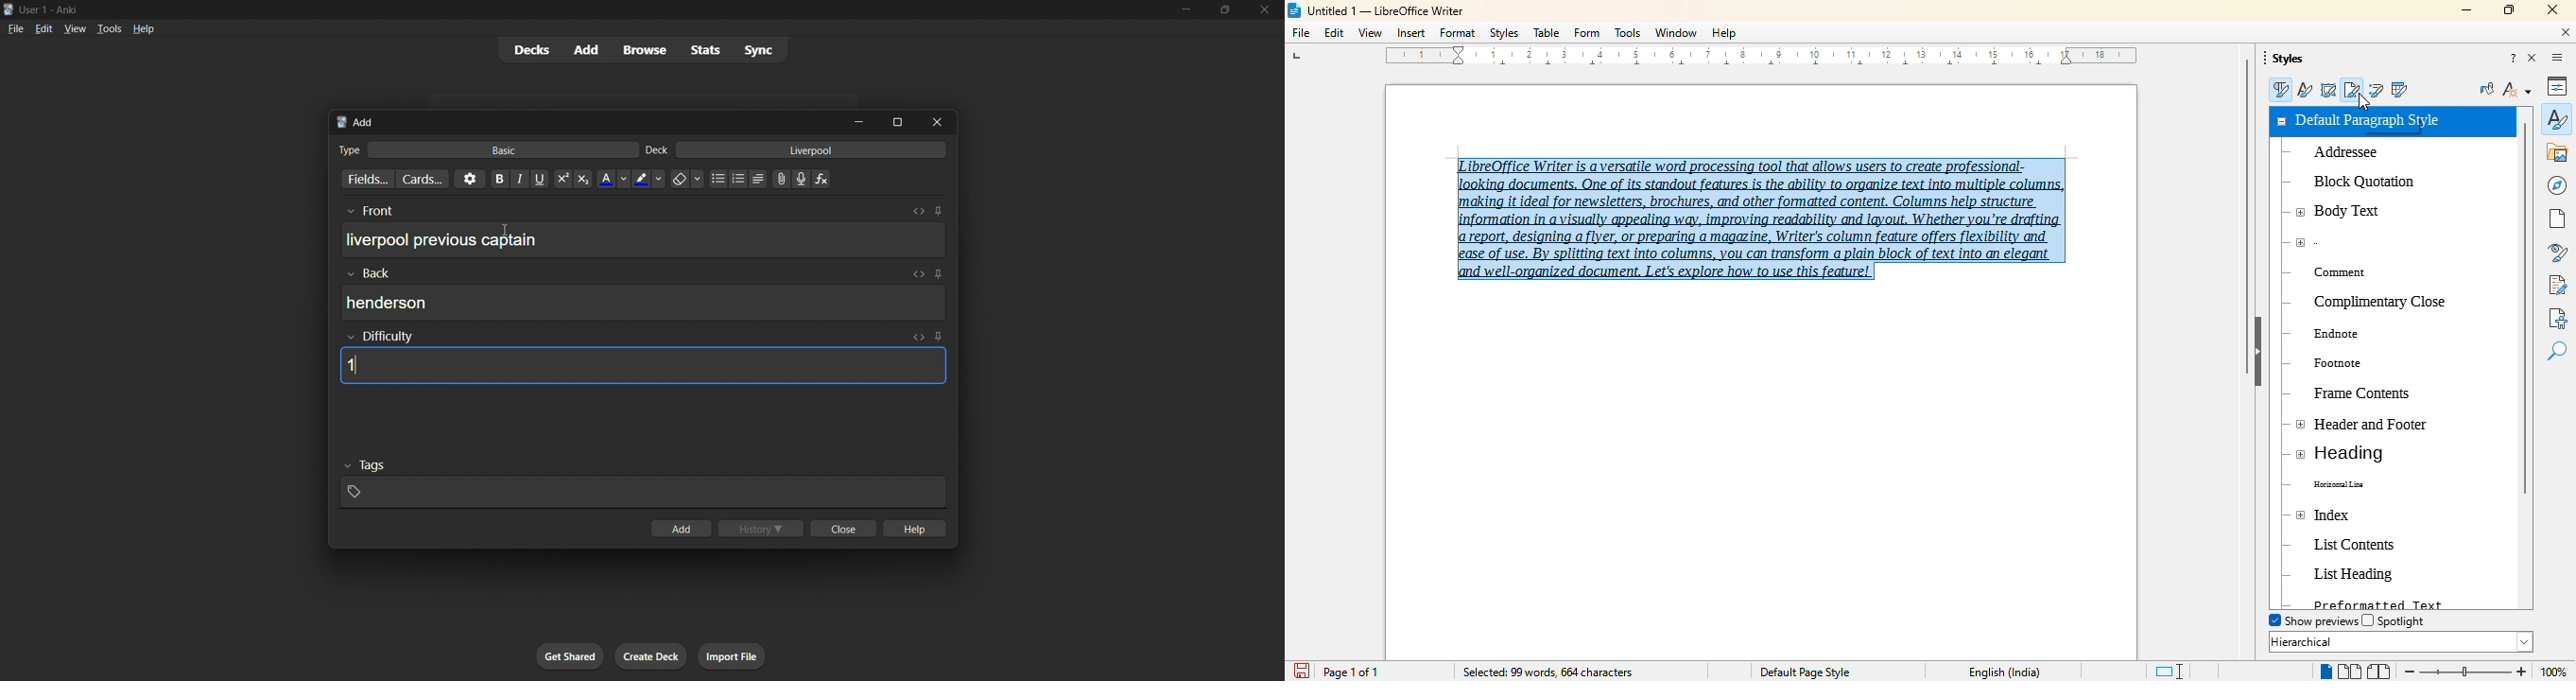  Describe the element at coordinates (2168, 672) in the screenshot. I see `standard selection` at that location.